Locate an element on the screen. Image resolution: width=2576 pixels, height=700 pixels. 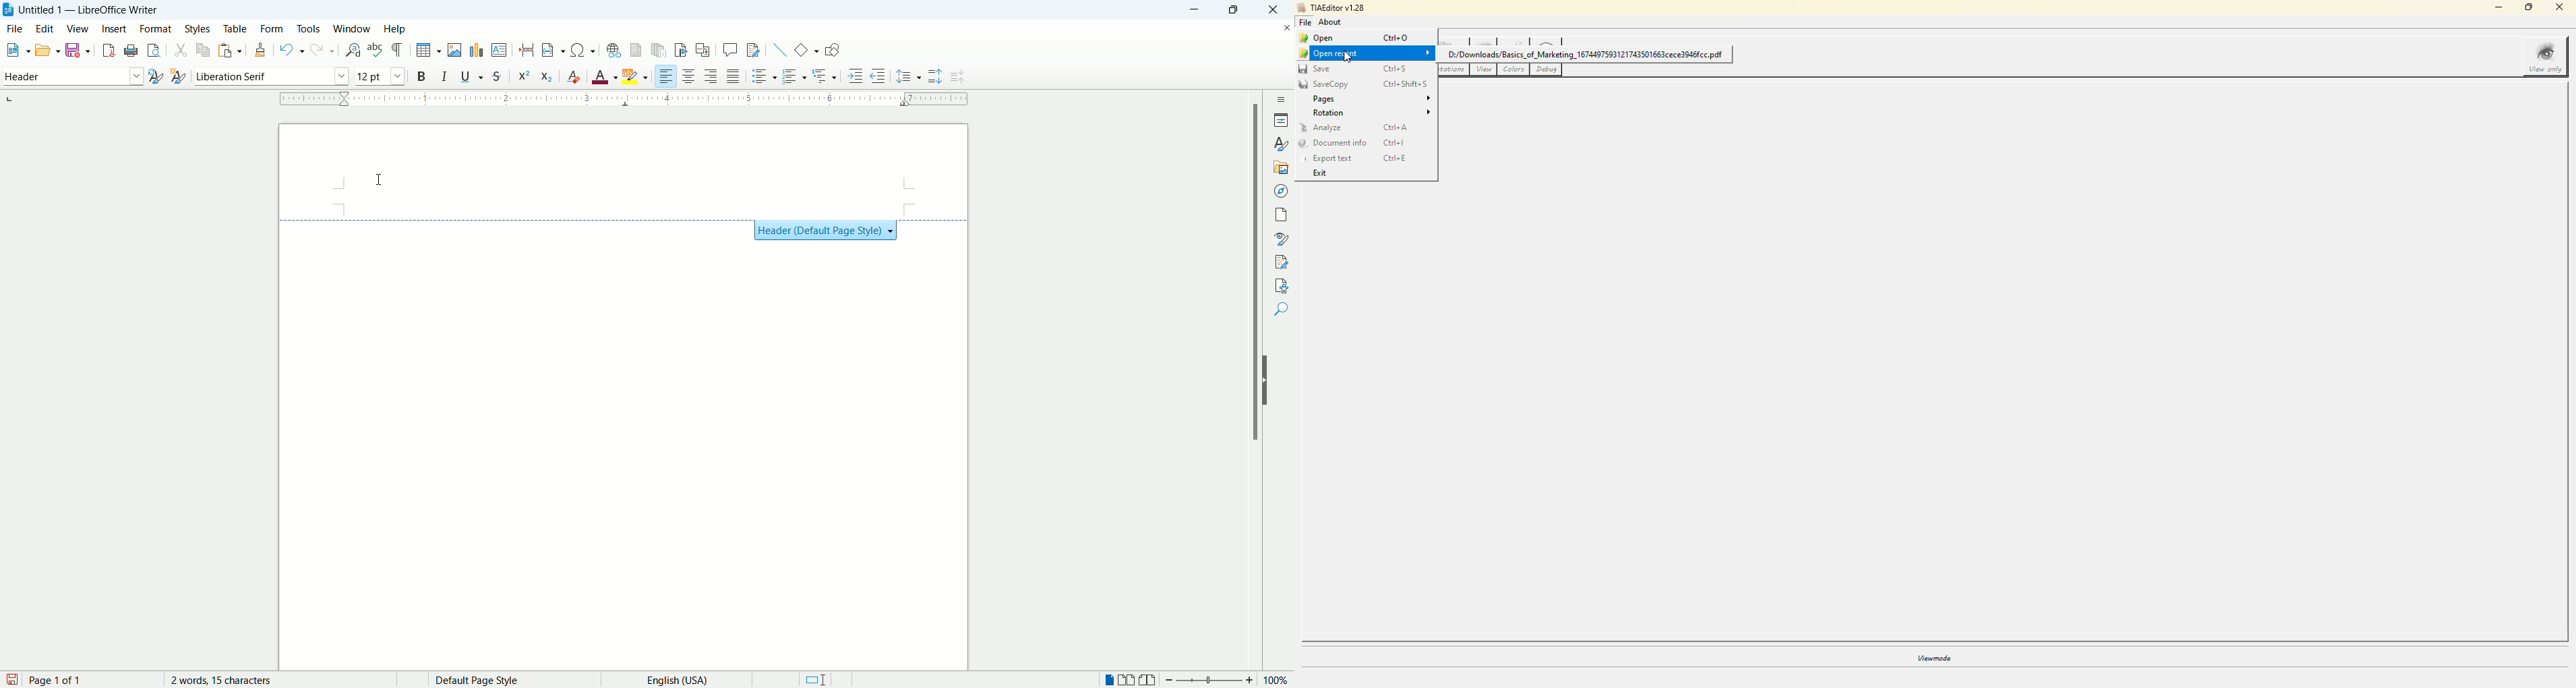
align center is located at coordinates (686, 74).